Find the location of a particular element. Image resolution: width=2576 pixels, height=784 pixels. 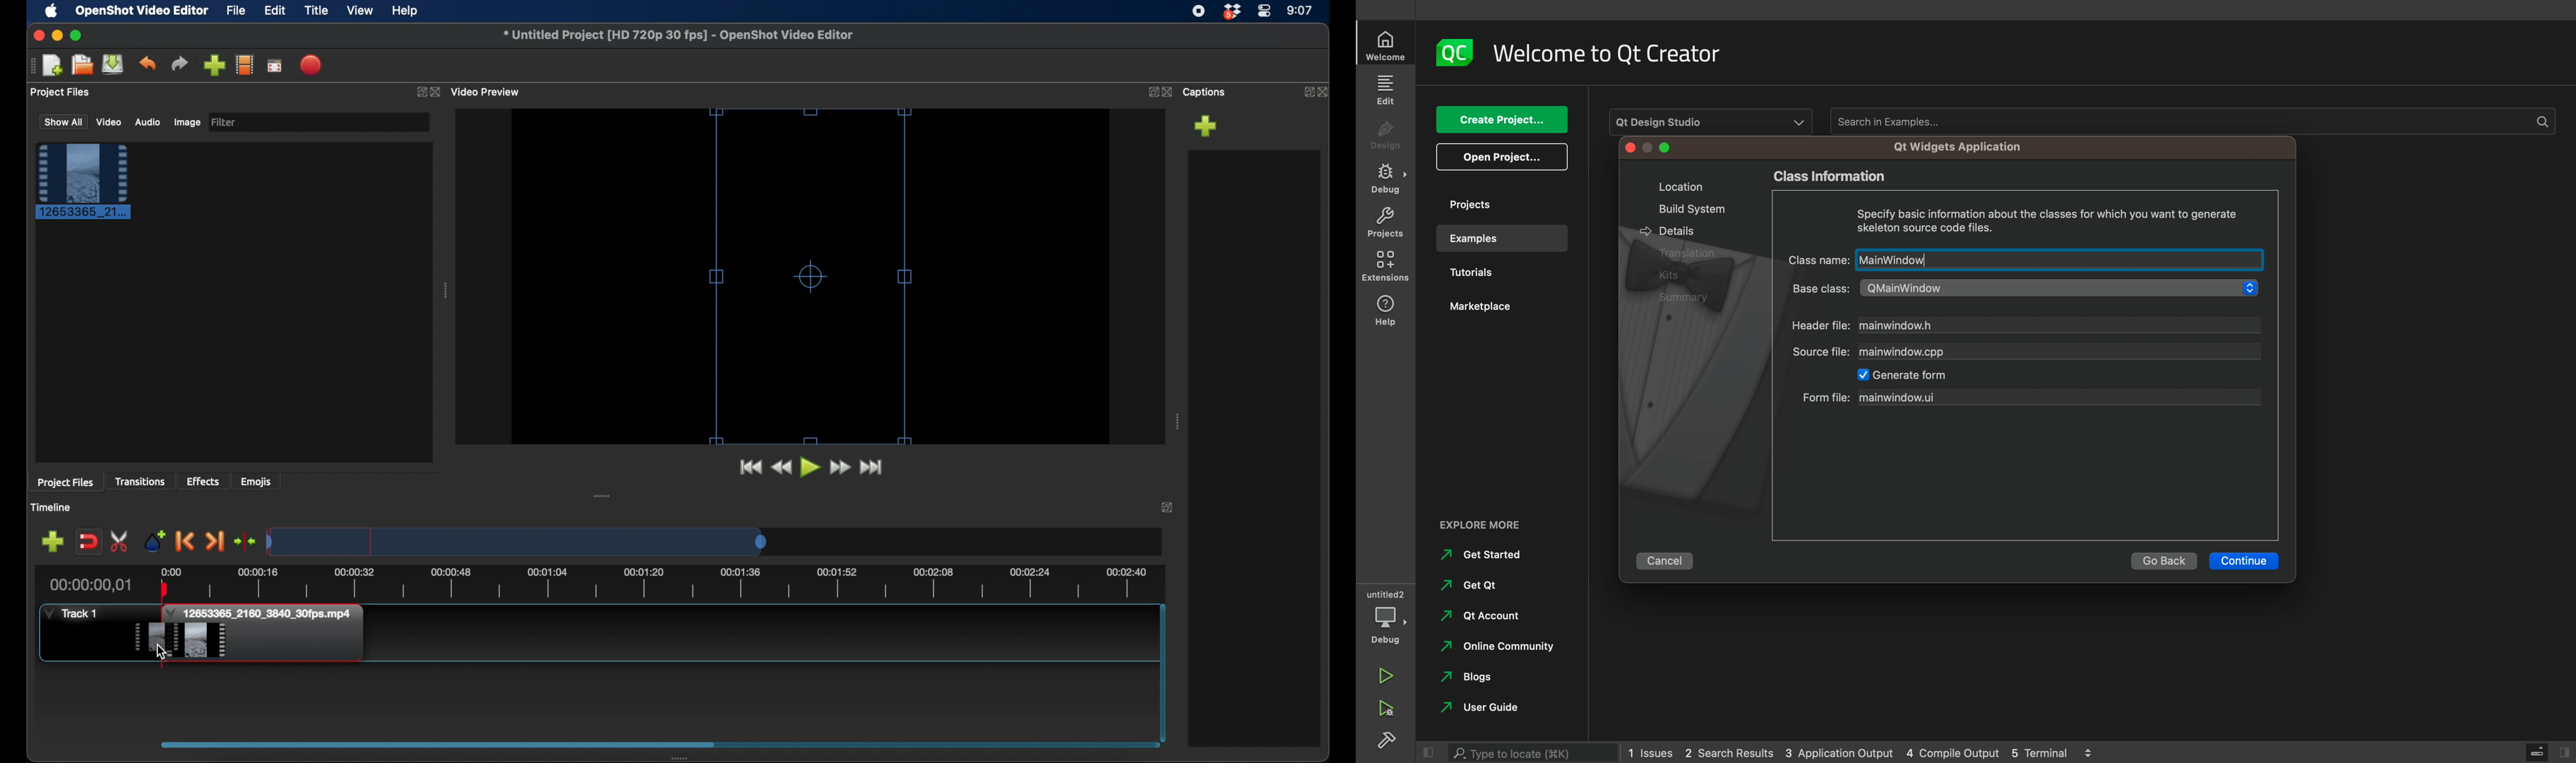

run is located at coordinates (1386, 671).